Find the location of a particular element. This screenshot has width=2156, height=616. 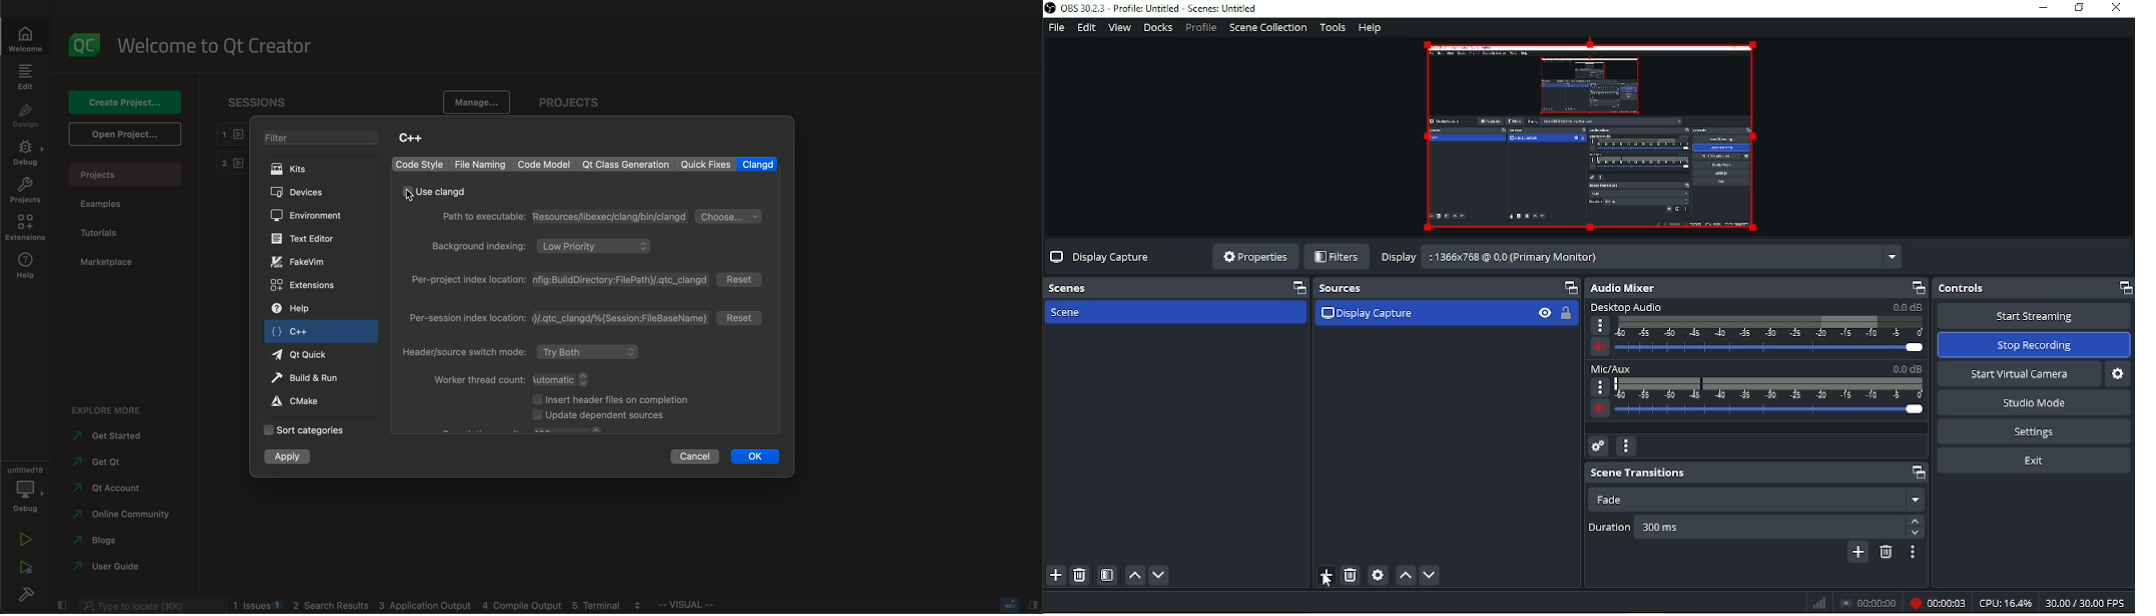

Remove configurable transition is located at coordinates (1885, 552).